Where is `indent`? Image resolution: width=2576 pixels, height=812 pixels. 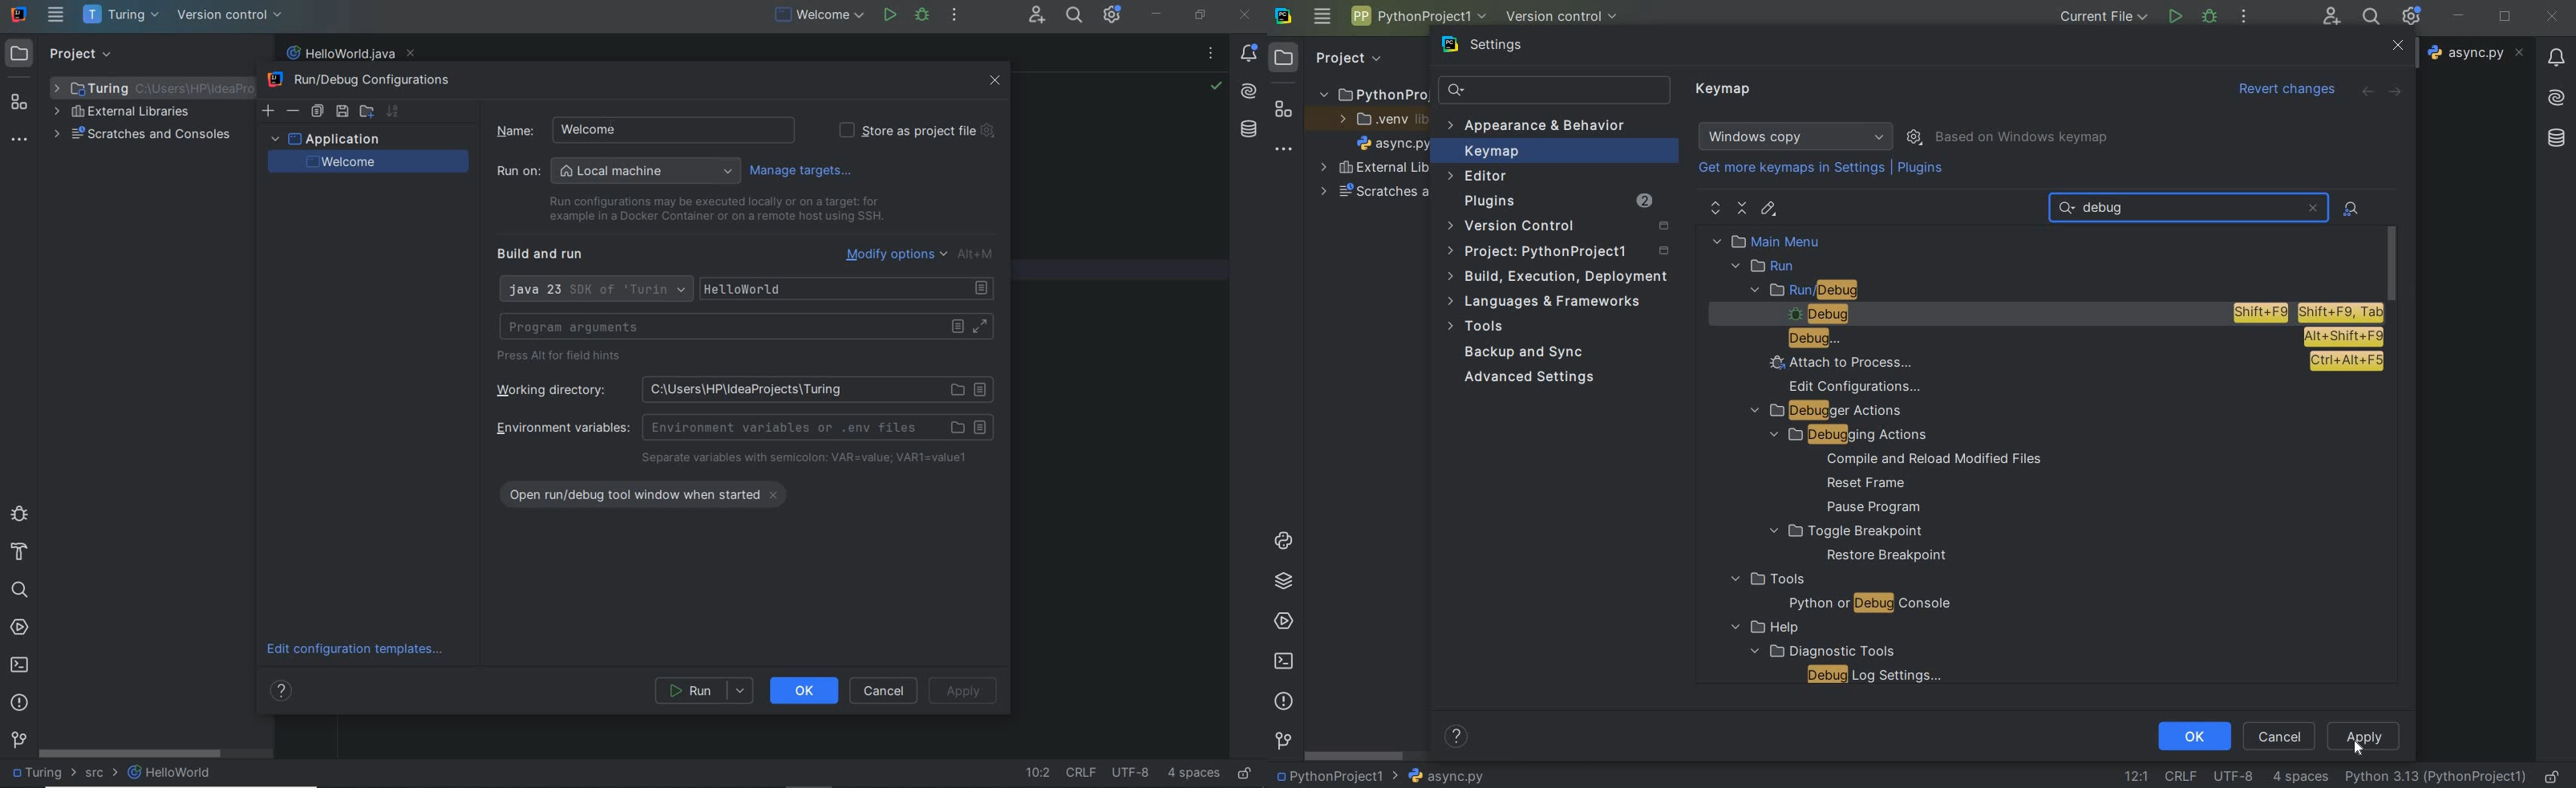
indent is located at coordinates (1193, 774).